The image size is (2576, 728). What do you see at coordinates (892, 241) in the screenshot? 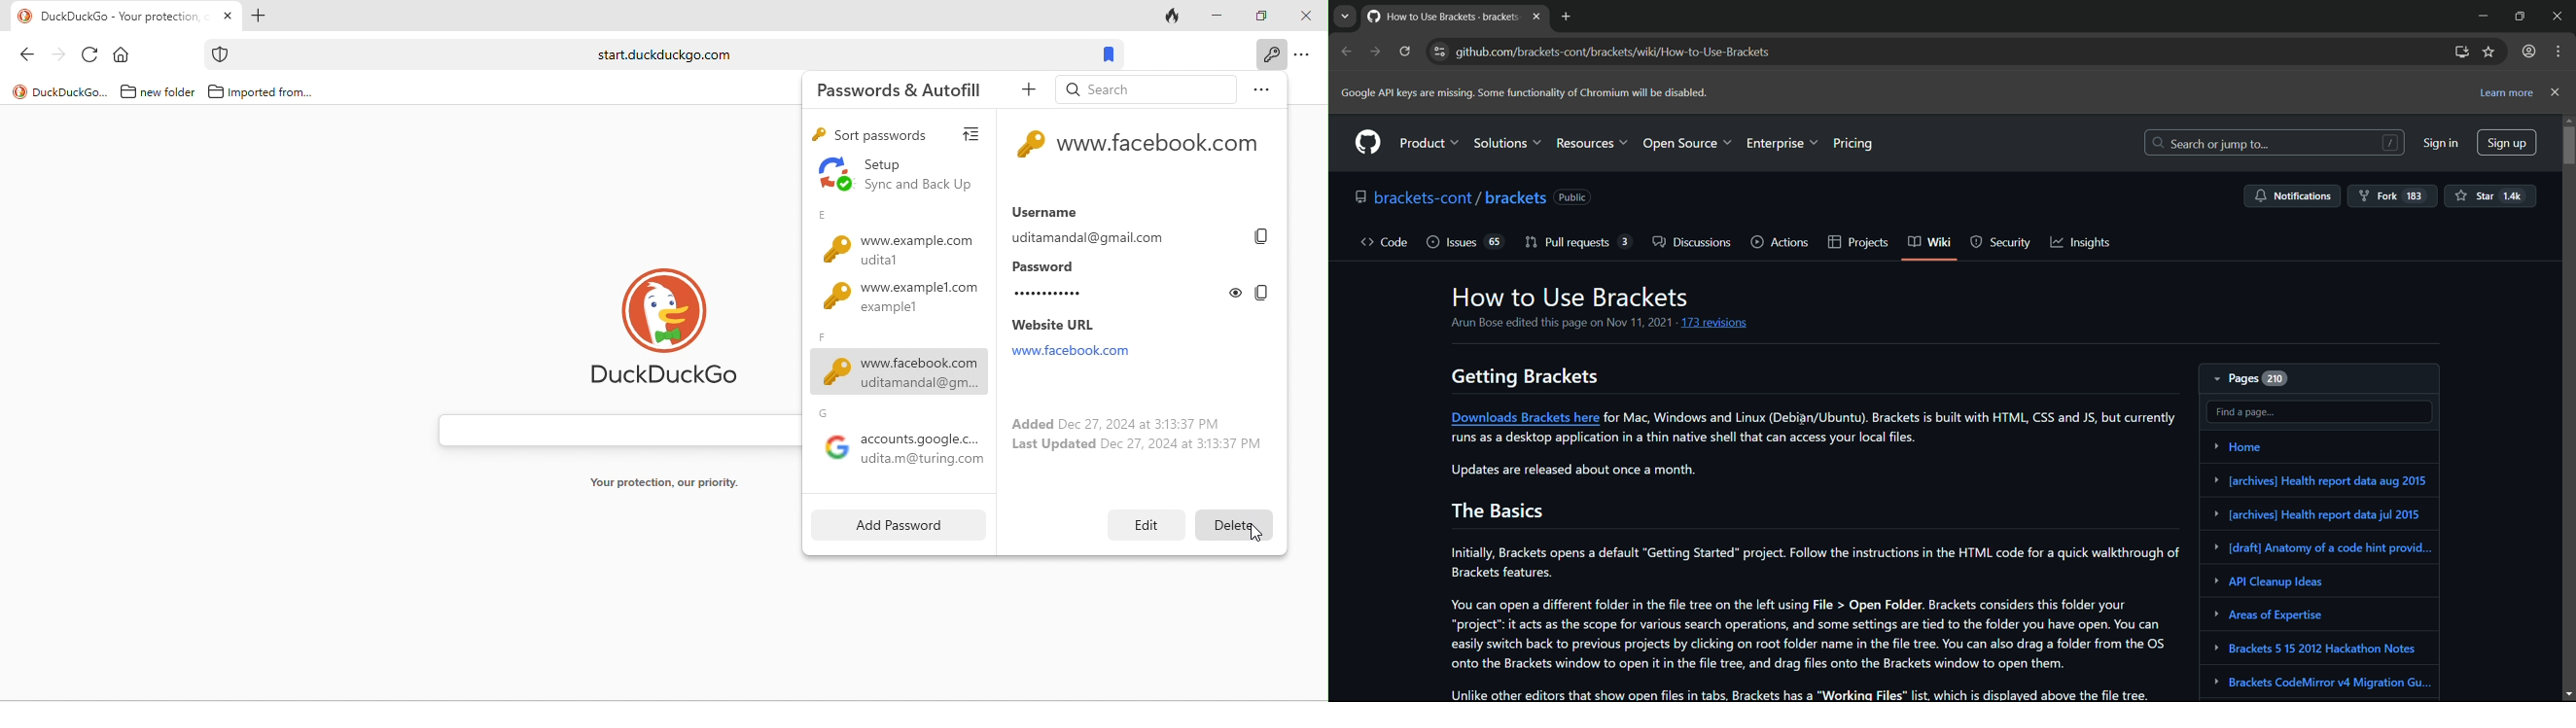
I see `www.example.com` at bounding box center [892, 241].